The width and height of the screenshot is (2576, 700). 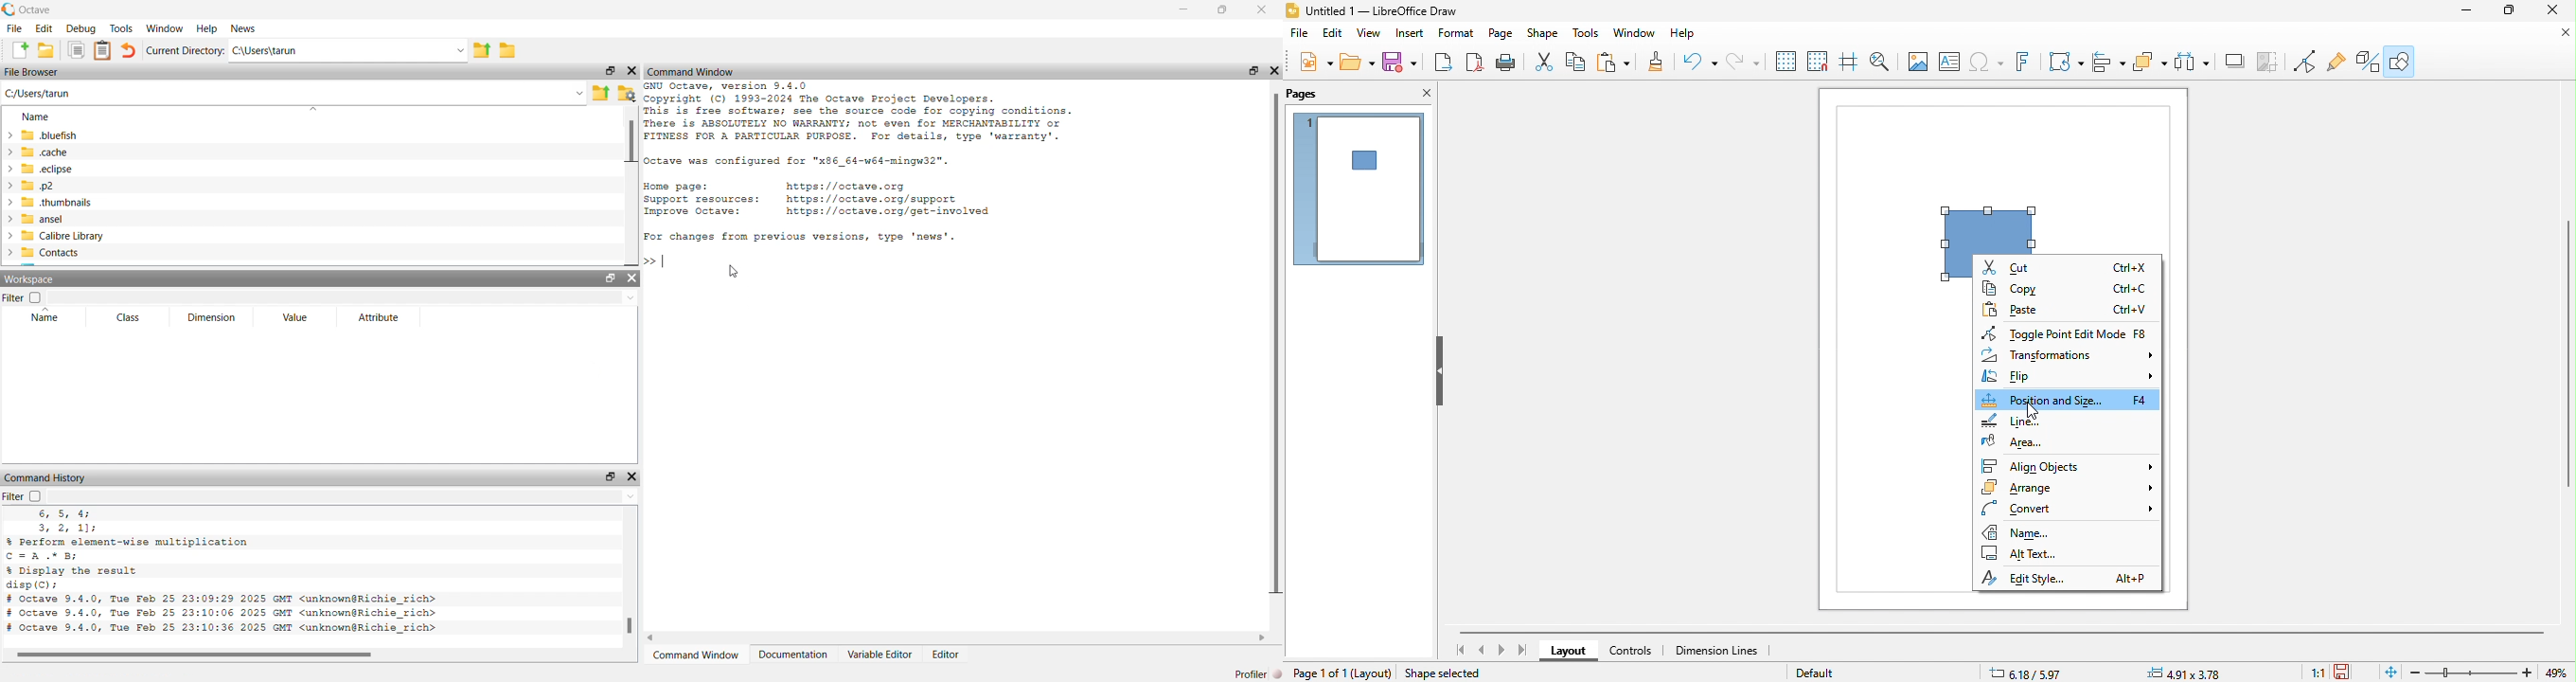 I want to click on image, so click(x=1917, y=63).